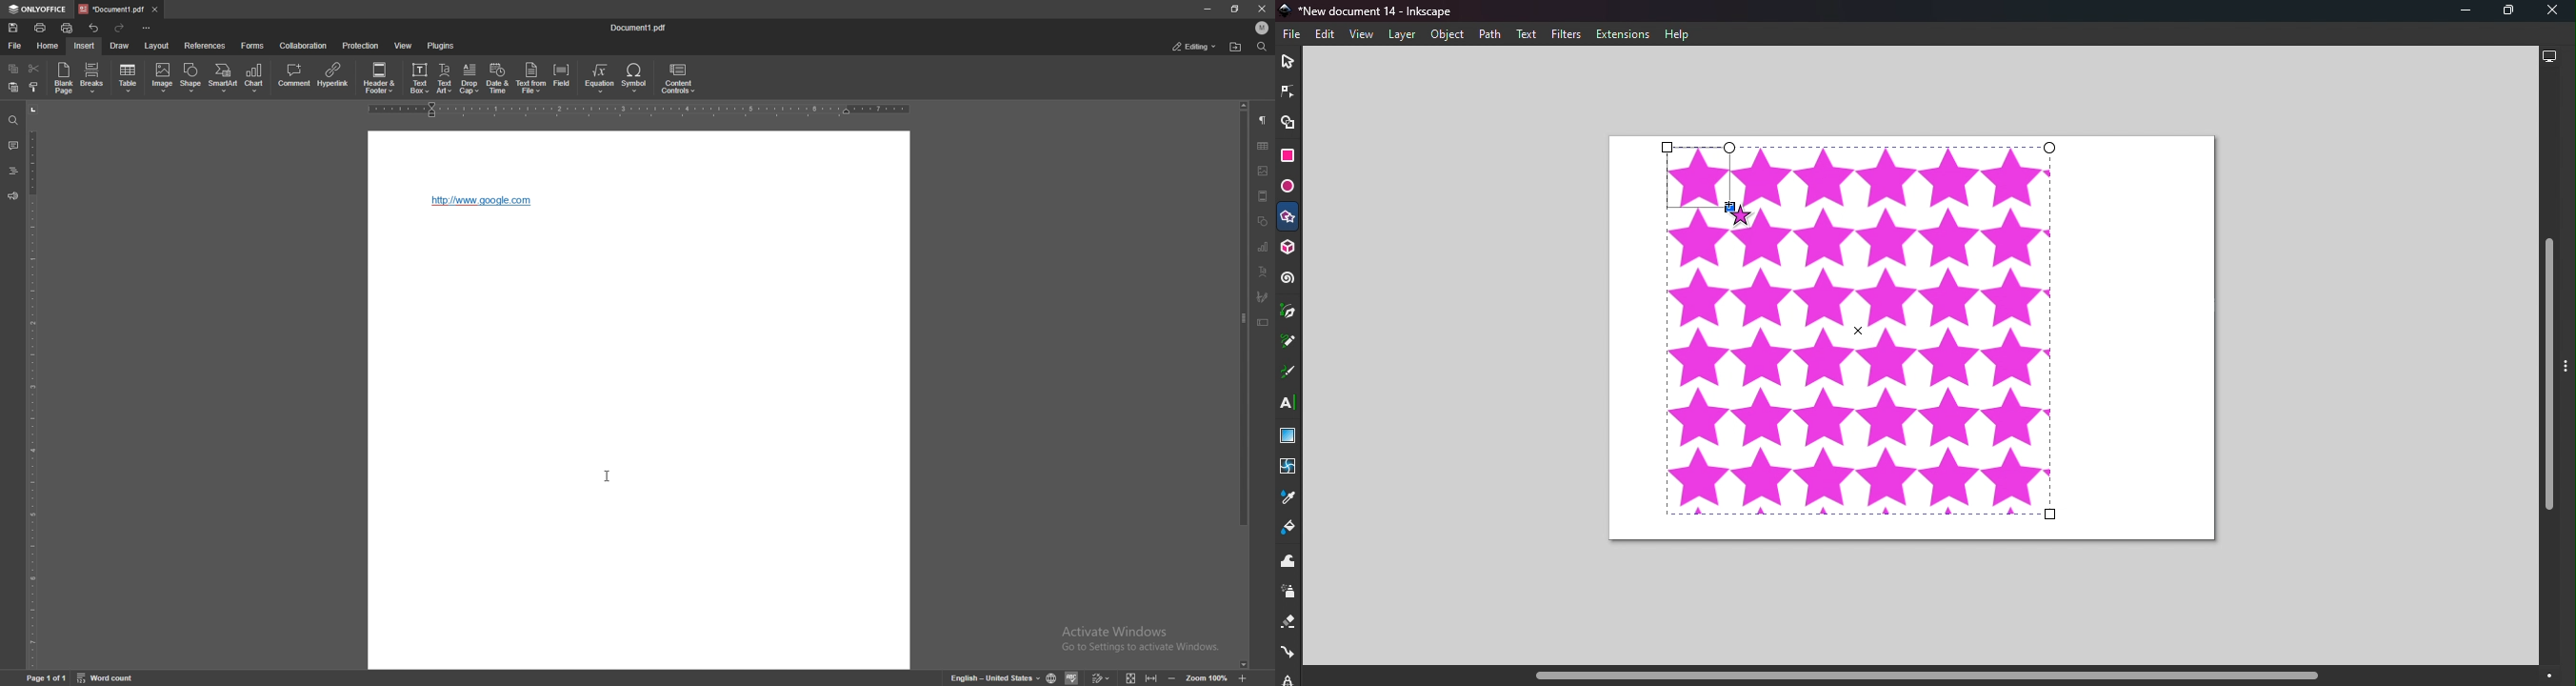 The width and height of the screenshot is (2576, 700). What do you see at coordinates (205, 45) in the screenshot?
I see `references` at bounding box center [205, 45].